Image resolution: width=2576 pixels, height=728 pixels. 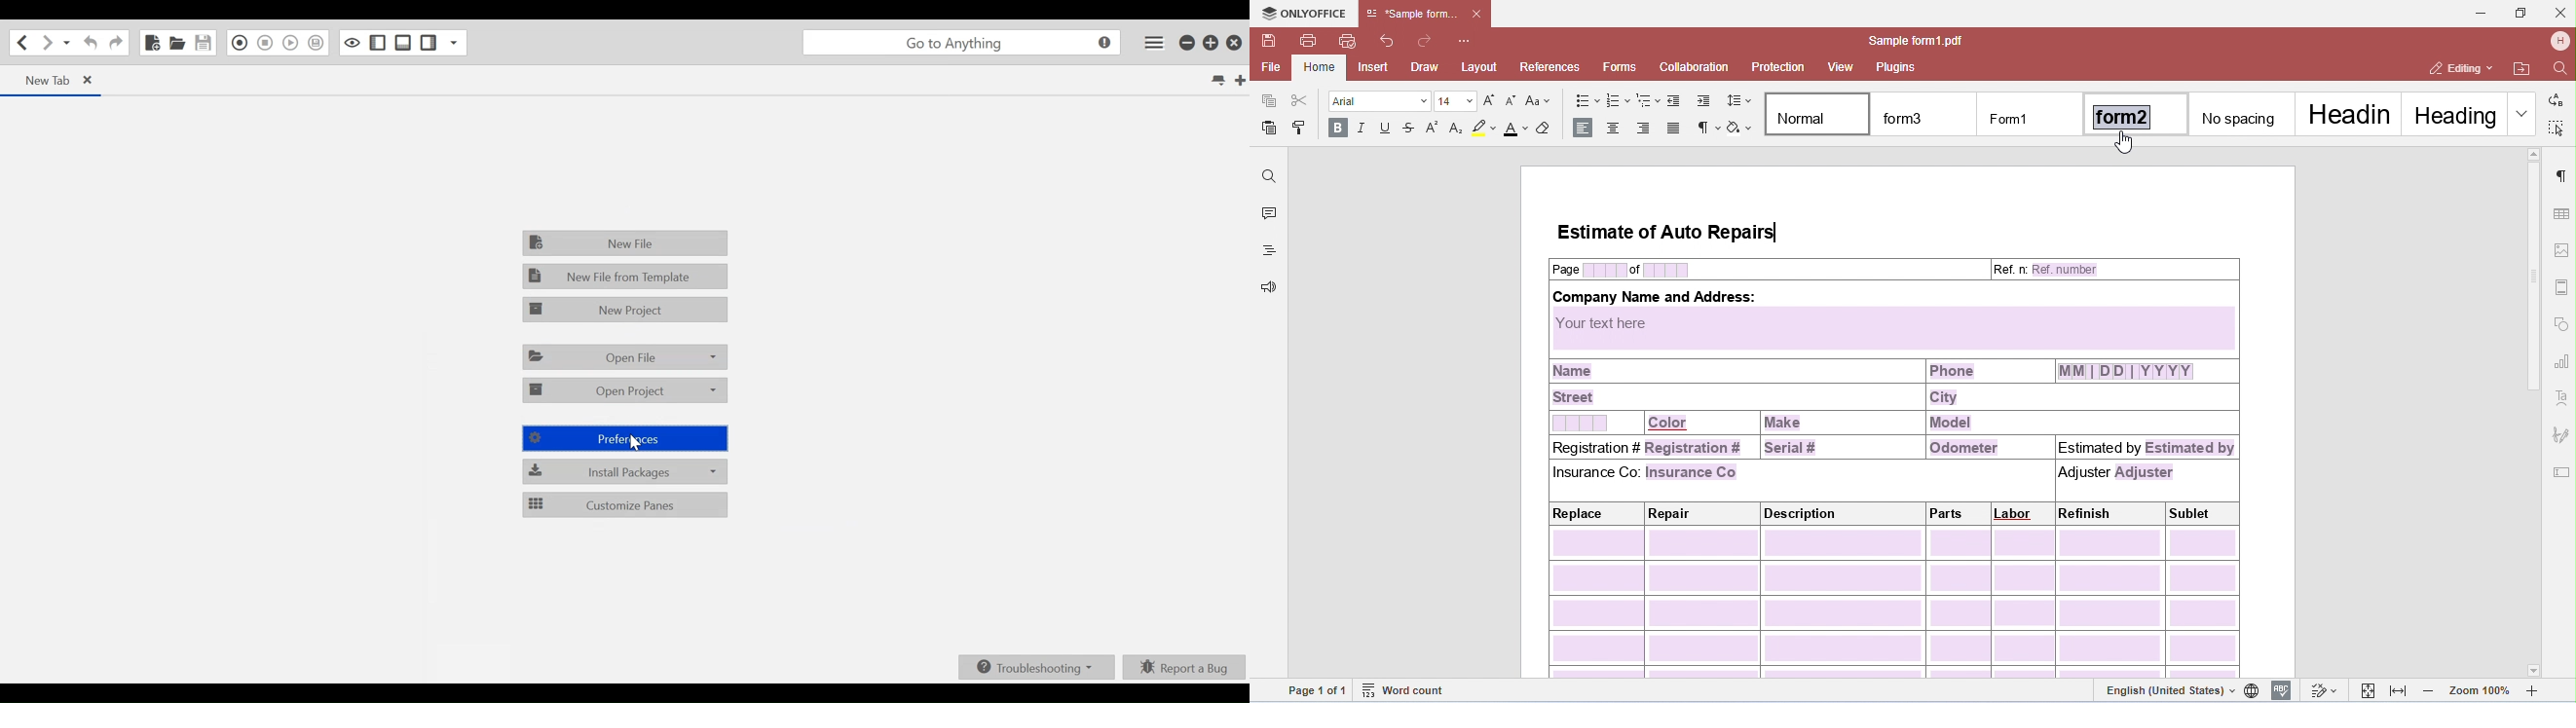 I want to click on go to anything, so click(x=962, y=43).